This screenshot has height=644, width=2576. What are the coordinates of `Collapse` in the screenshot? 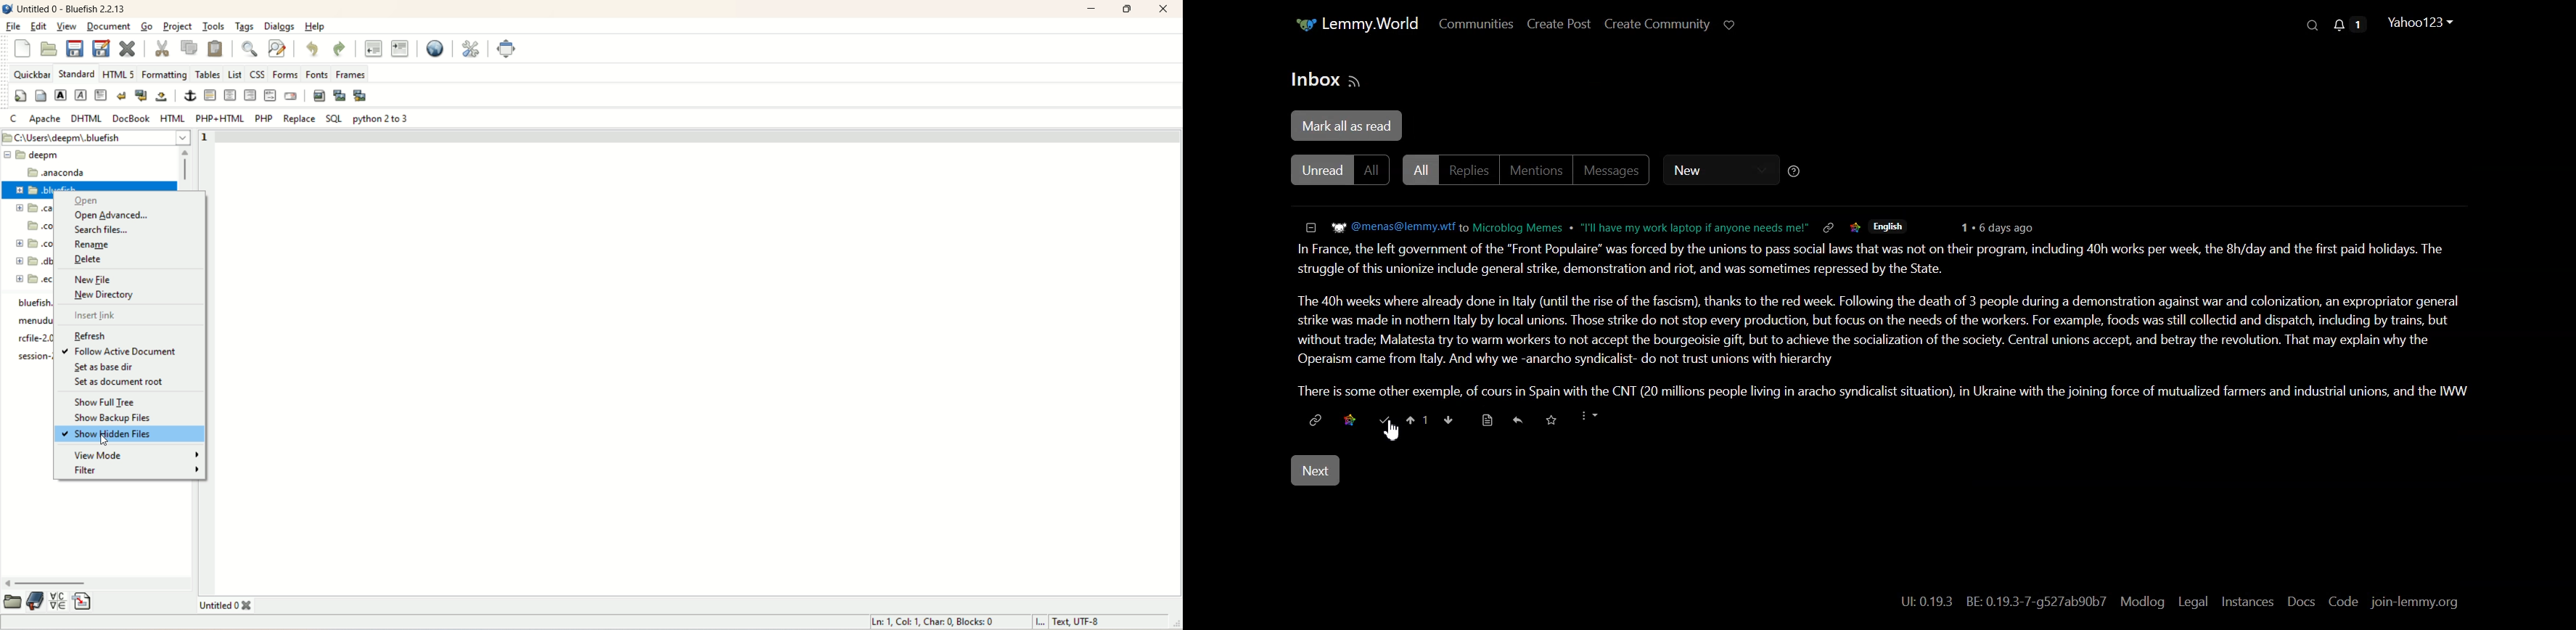 It's located at (1310, 227).